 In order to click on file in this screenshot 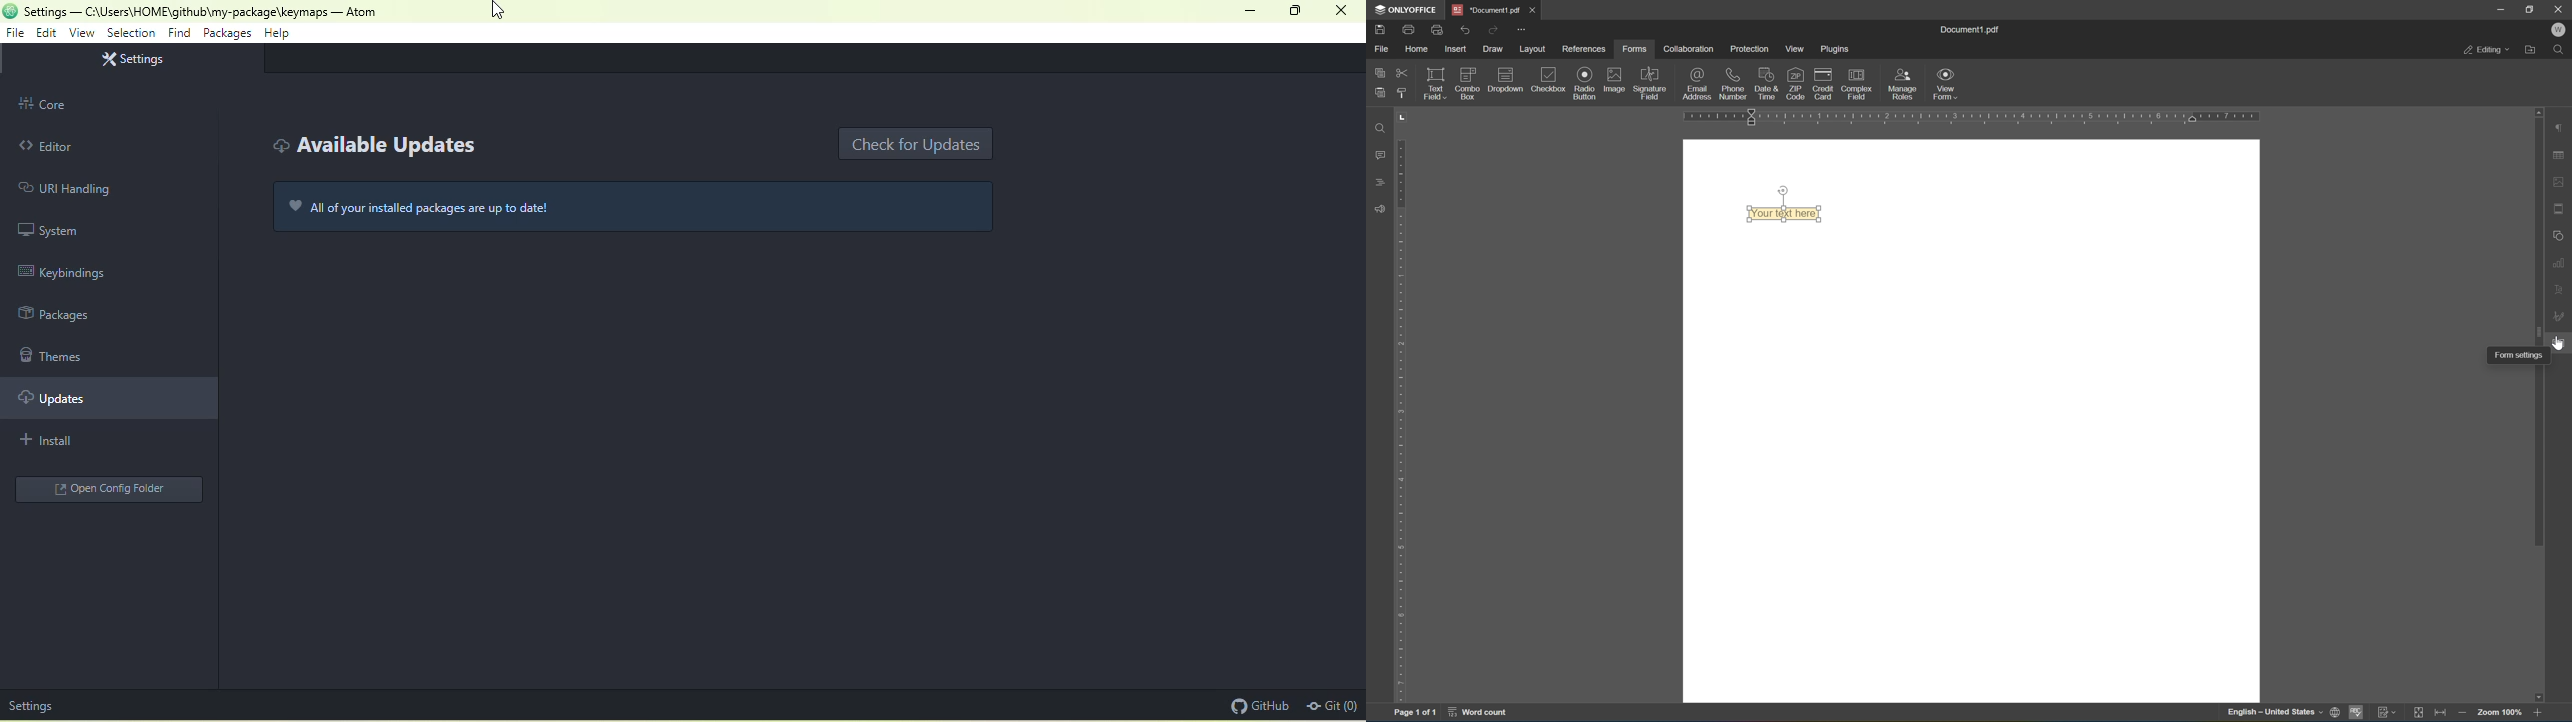, I will do `click(17, 35)`.